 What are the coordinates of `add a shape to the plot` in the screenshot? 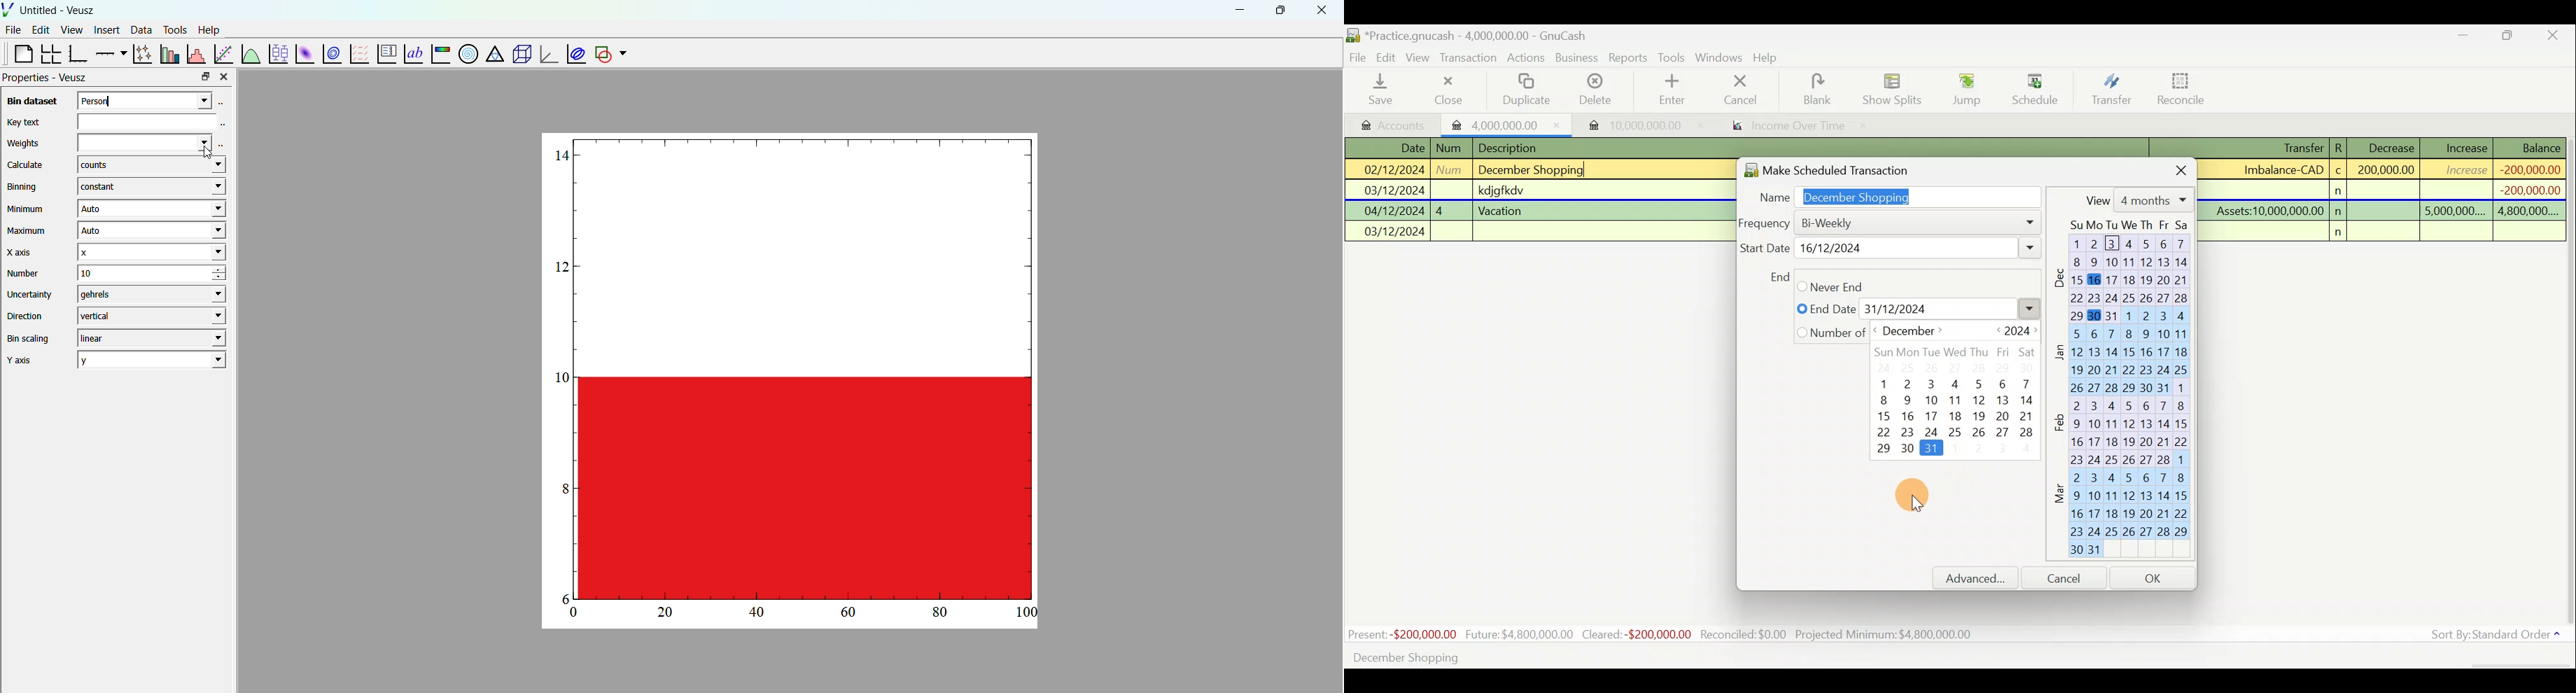 It's located at (602, 54).